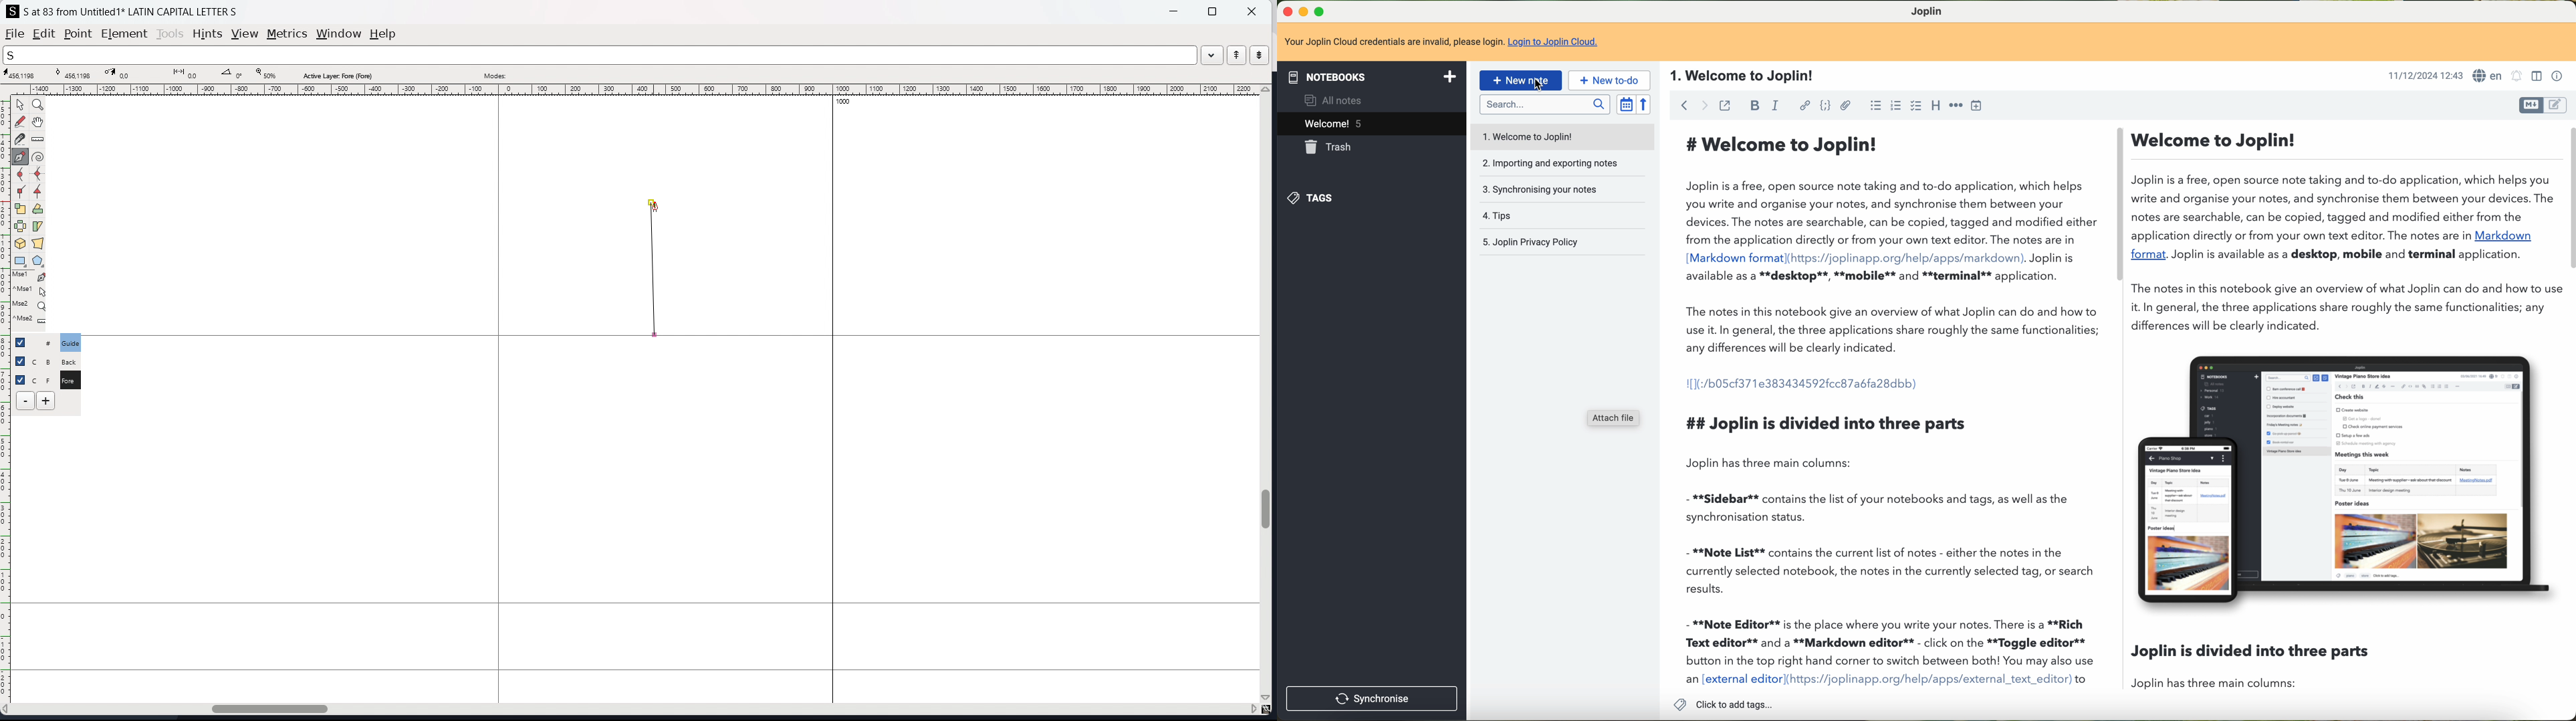  Describe the element at coordinates (233, 73) in the screenshot. I see `angle between points` at that location.